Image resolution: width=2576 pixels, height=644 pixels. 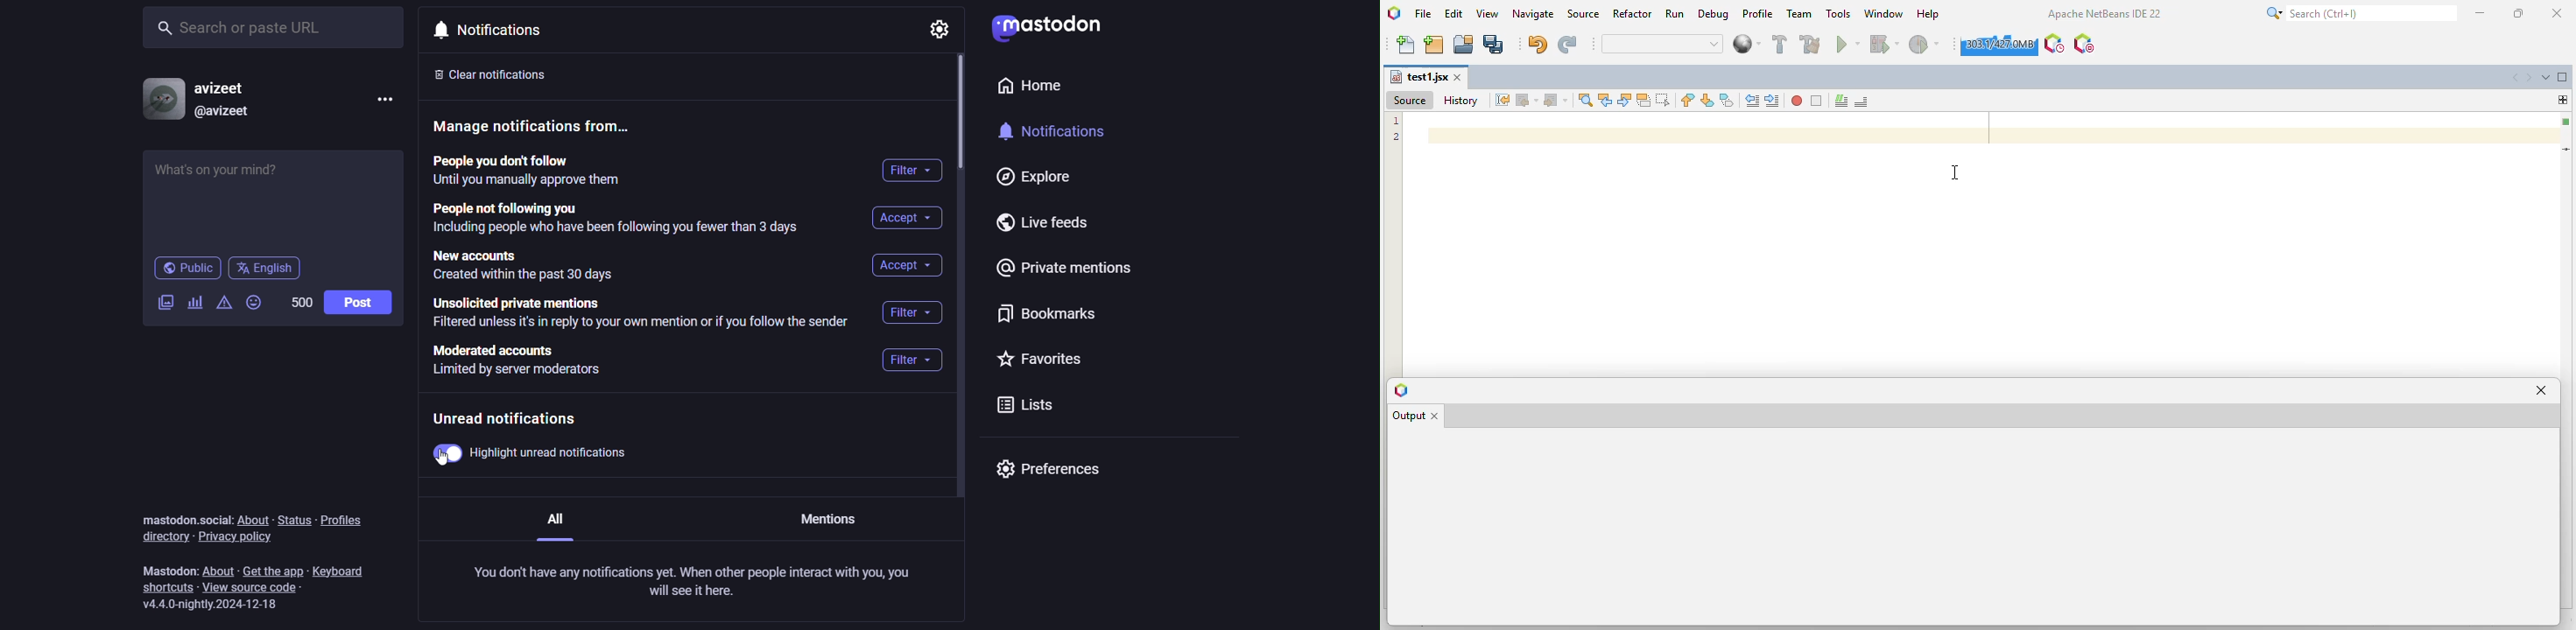 I want to click on new accounts, so click(x=531, y=265).